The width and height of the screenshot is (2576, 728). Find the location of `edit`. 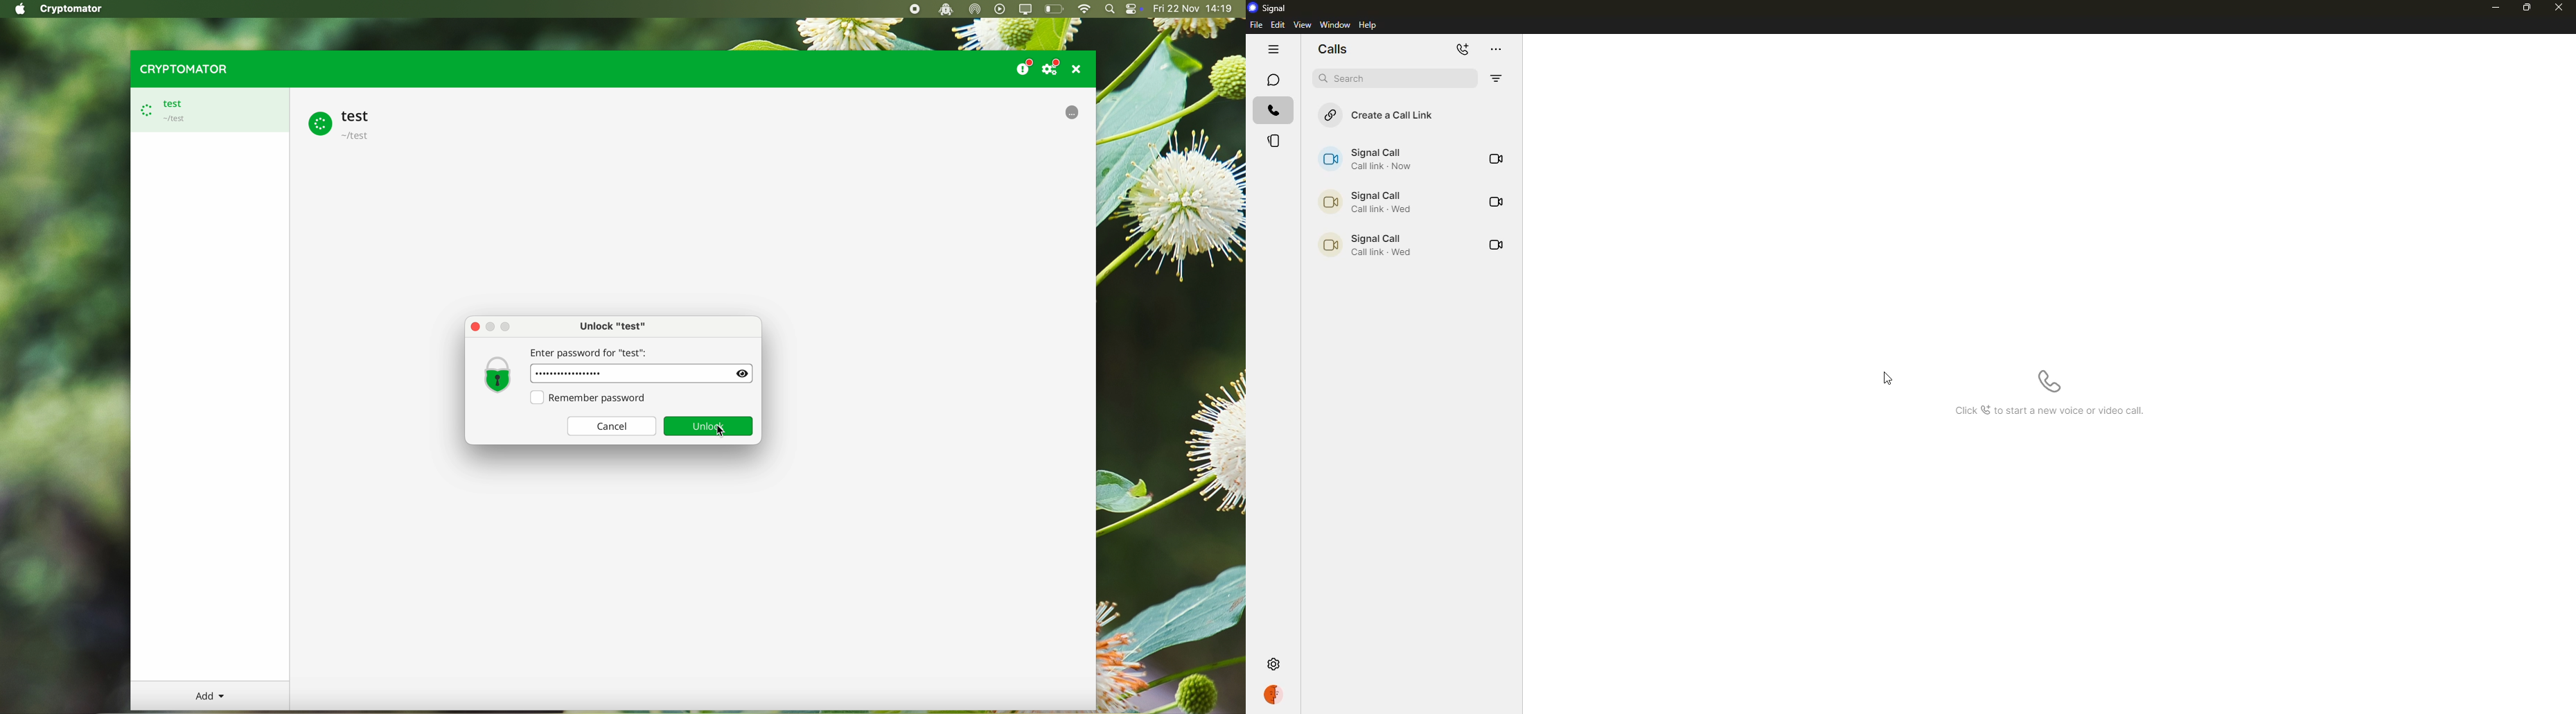

edit is located at coordinates (1278, 24).